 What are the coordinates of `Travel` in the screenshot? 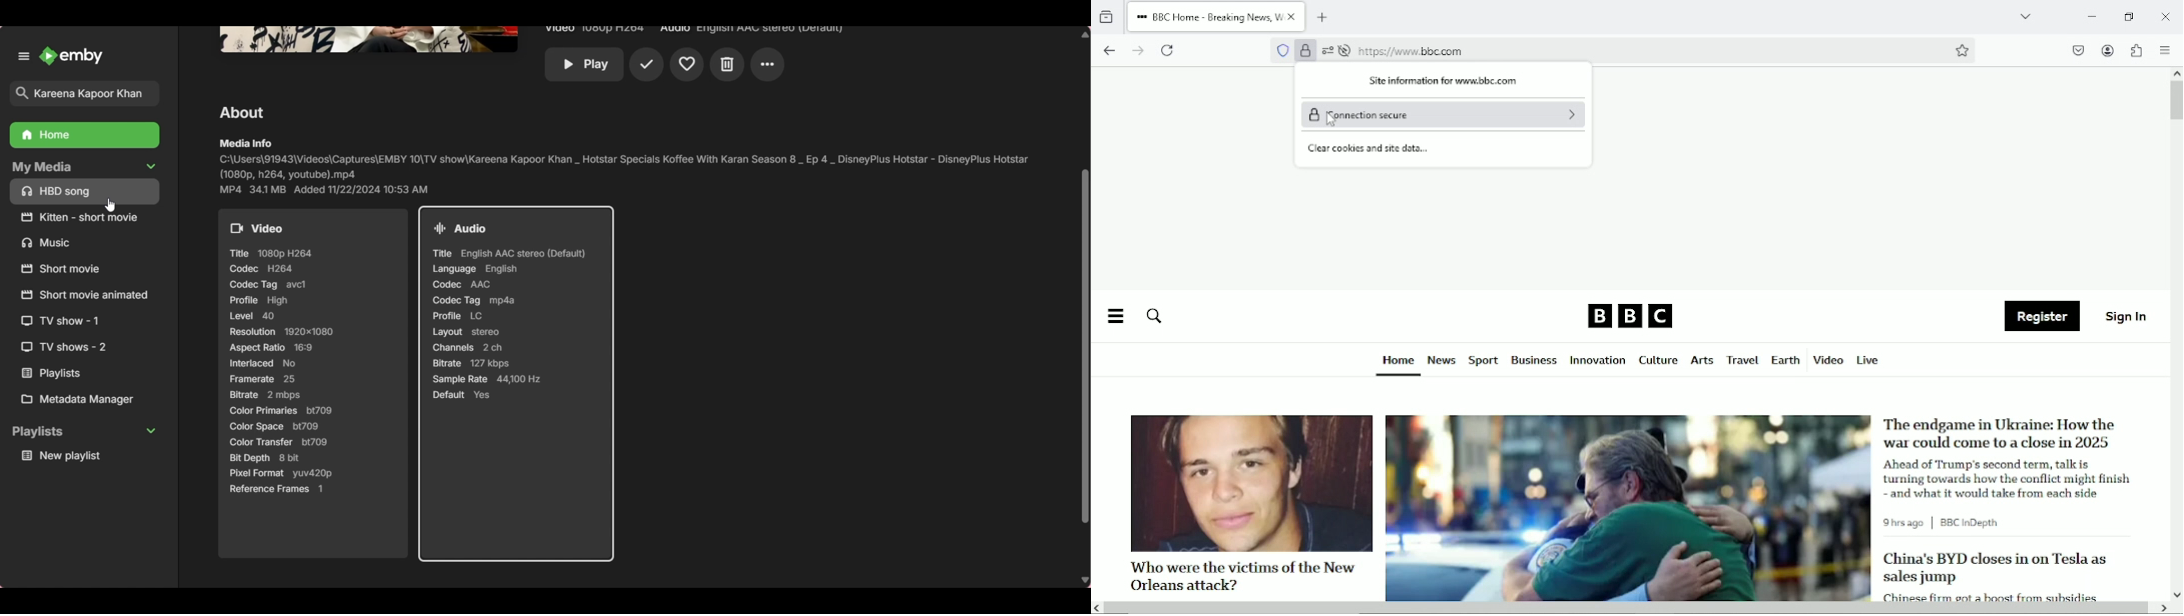 It's located at (1740, 360).